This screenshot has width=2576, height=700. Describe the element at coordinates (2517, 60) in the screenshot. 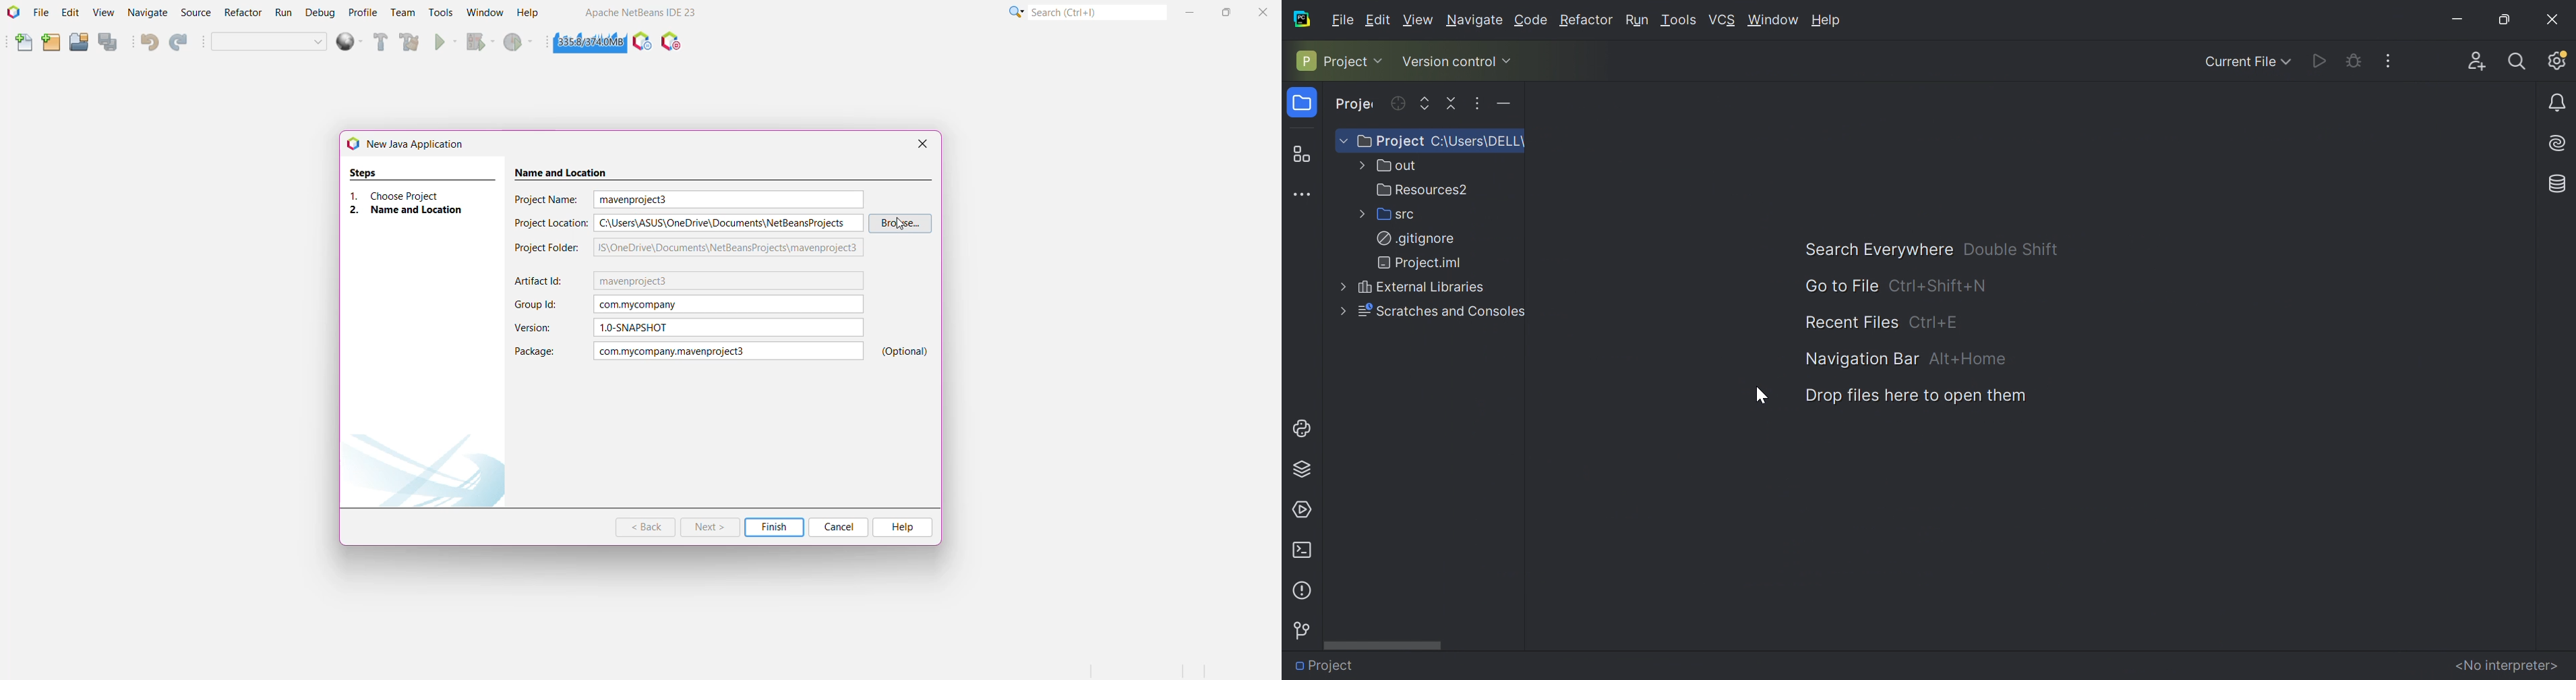

I see `Search Everywhere` at that location.